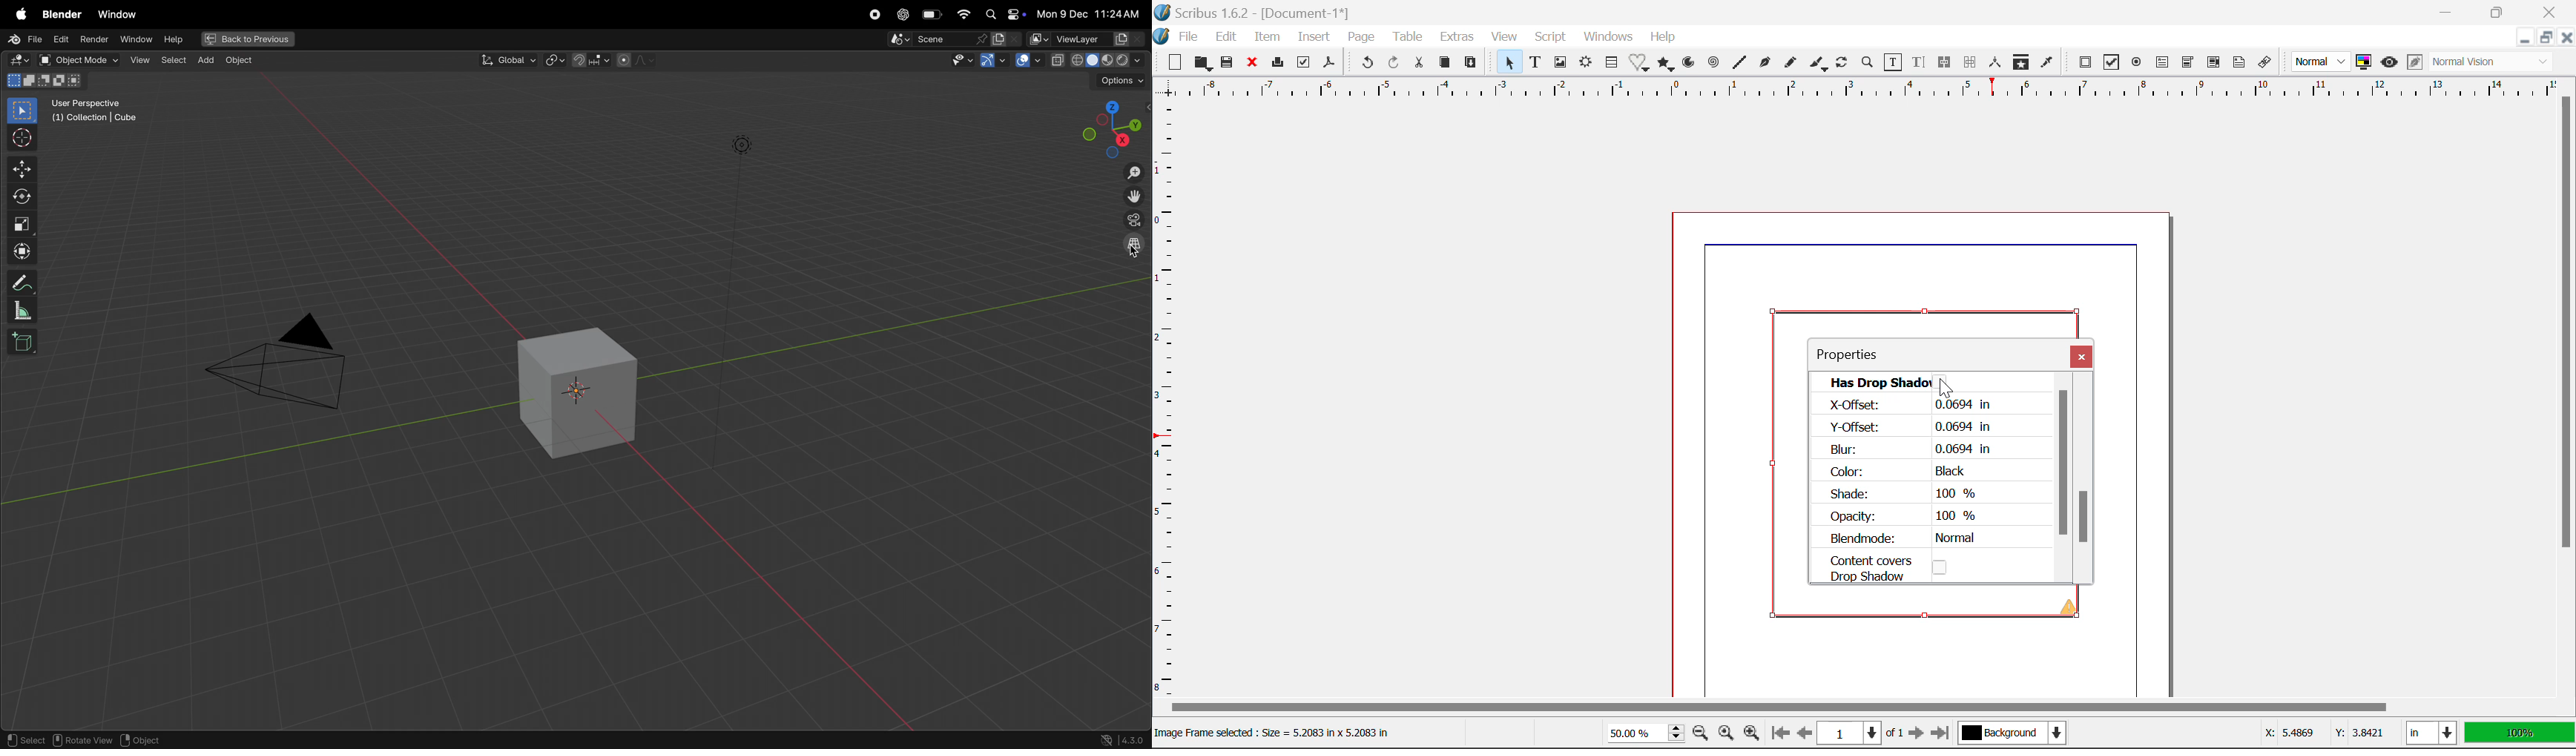 This screenshot has width=2576, height=756. What do you see at coordinates (1007, 39) in the screenshot?
I see `active layer` at bounding box center [1007, 39].